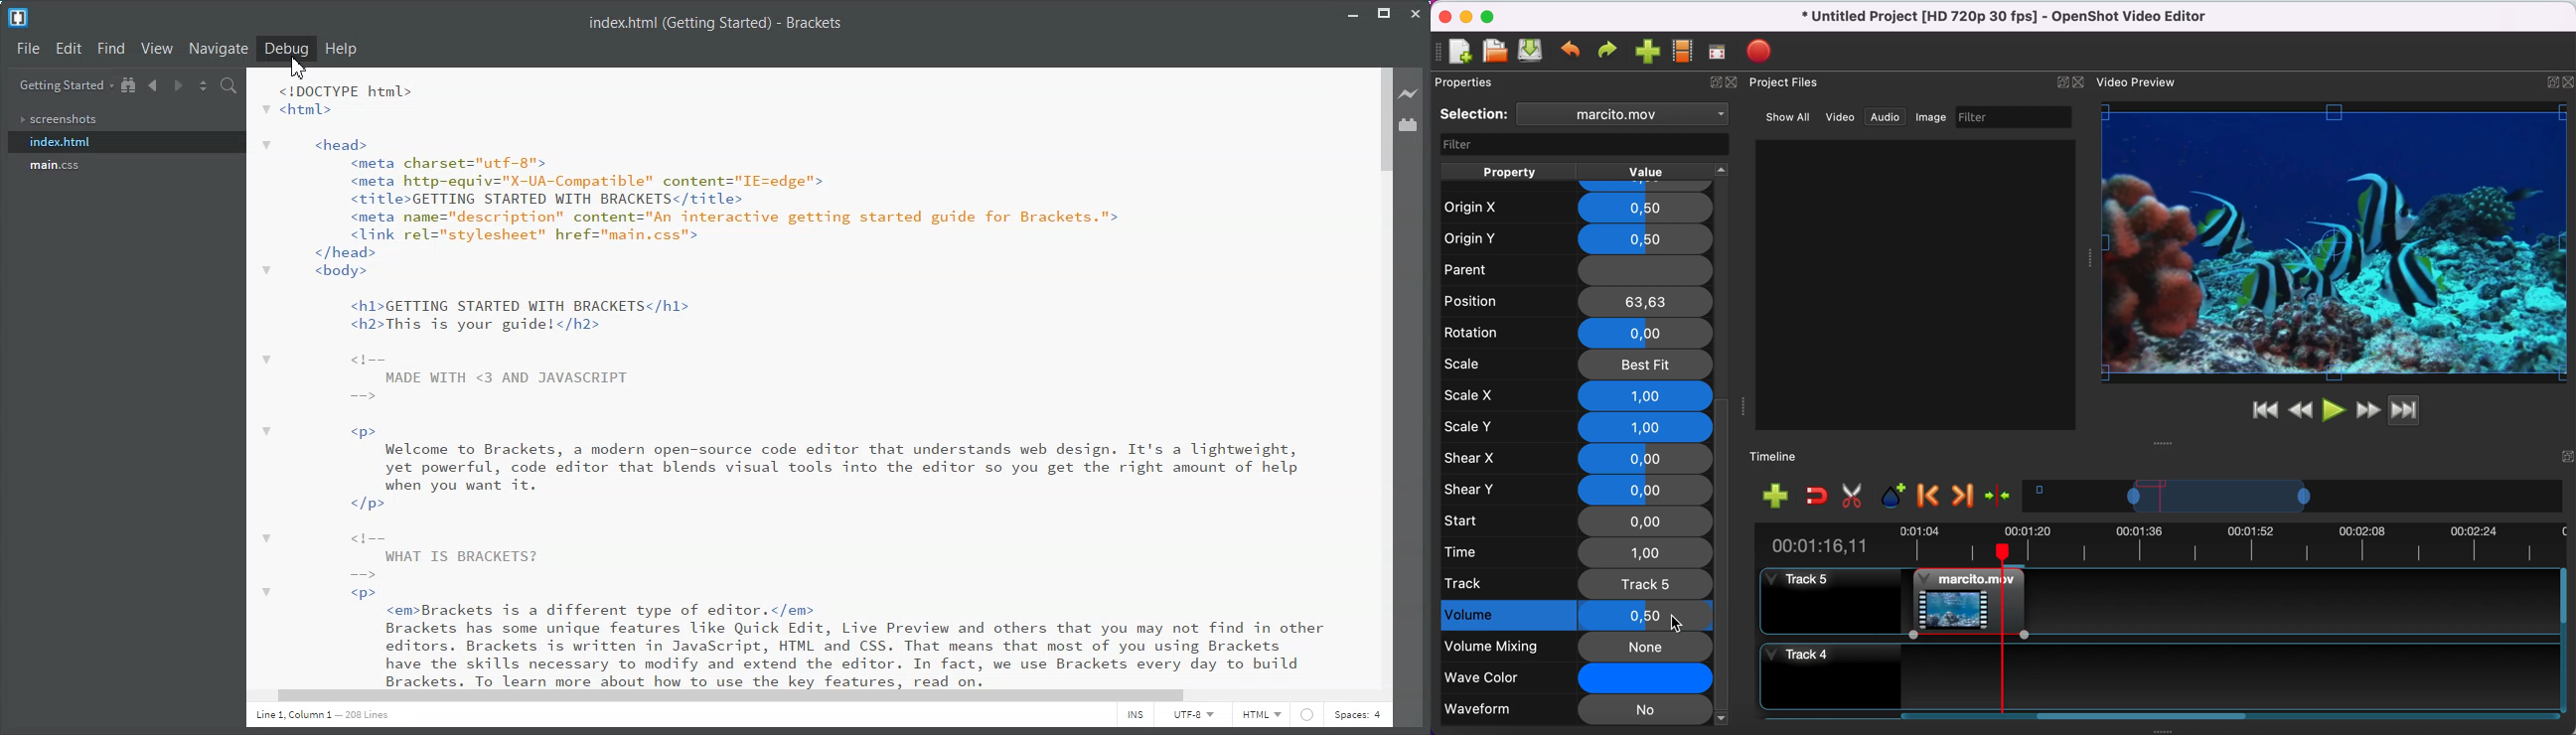  I want to click on Text, so click(322, 715).